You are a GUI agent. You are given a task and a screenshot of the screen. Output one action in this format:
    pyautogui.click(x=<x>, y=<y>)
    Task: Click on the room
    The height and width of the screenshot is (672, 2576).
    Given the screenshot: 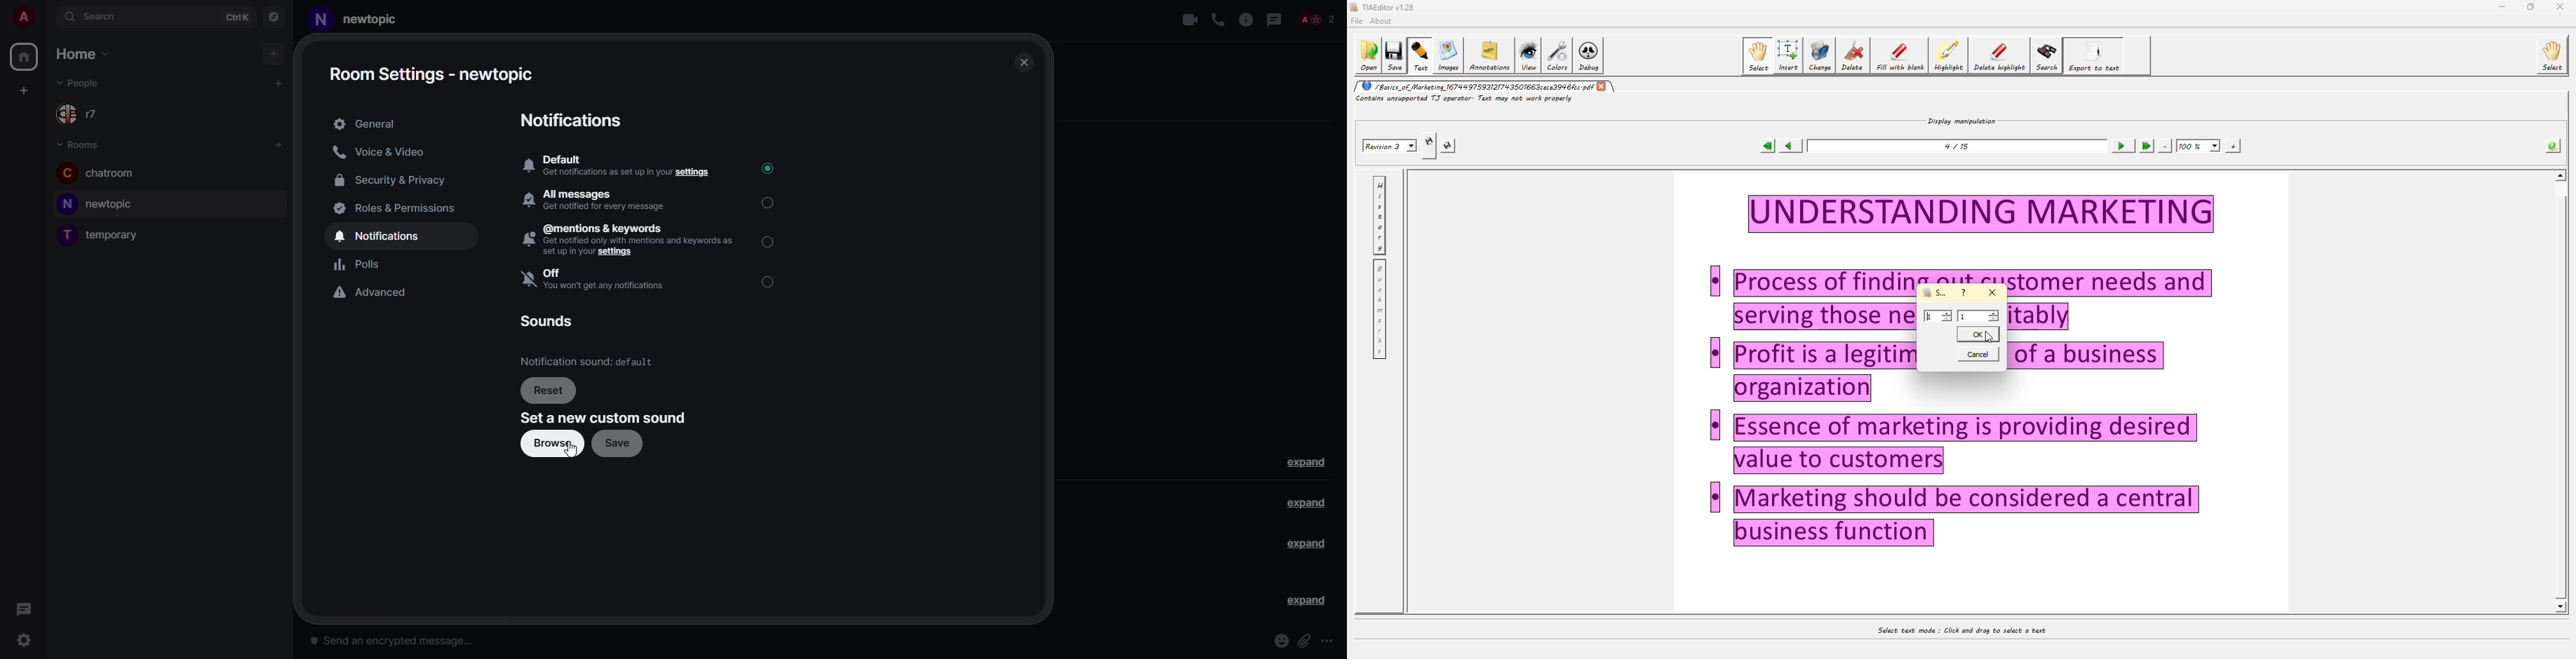 What is the action you would take?
    pyautogui.click(x=103, y=234)
    